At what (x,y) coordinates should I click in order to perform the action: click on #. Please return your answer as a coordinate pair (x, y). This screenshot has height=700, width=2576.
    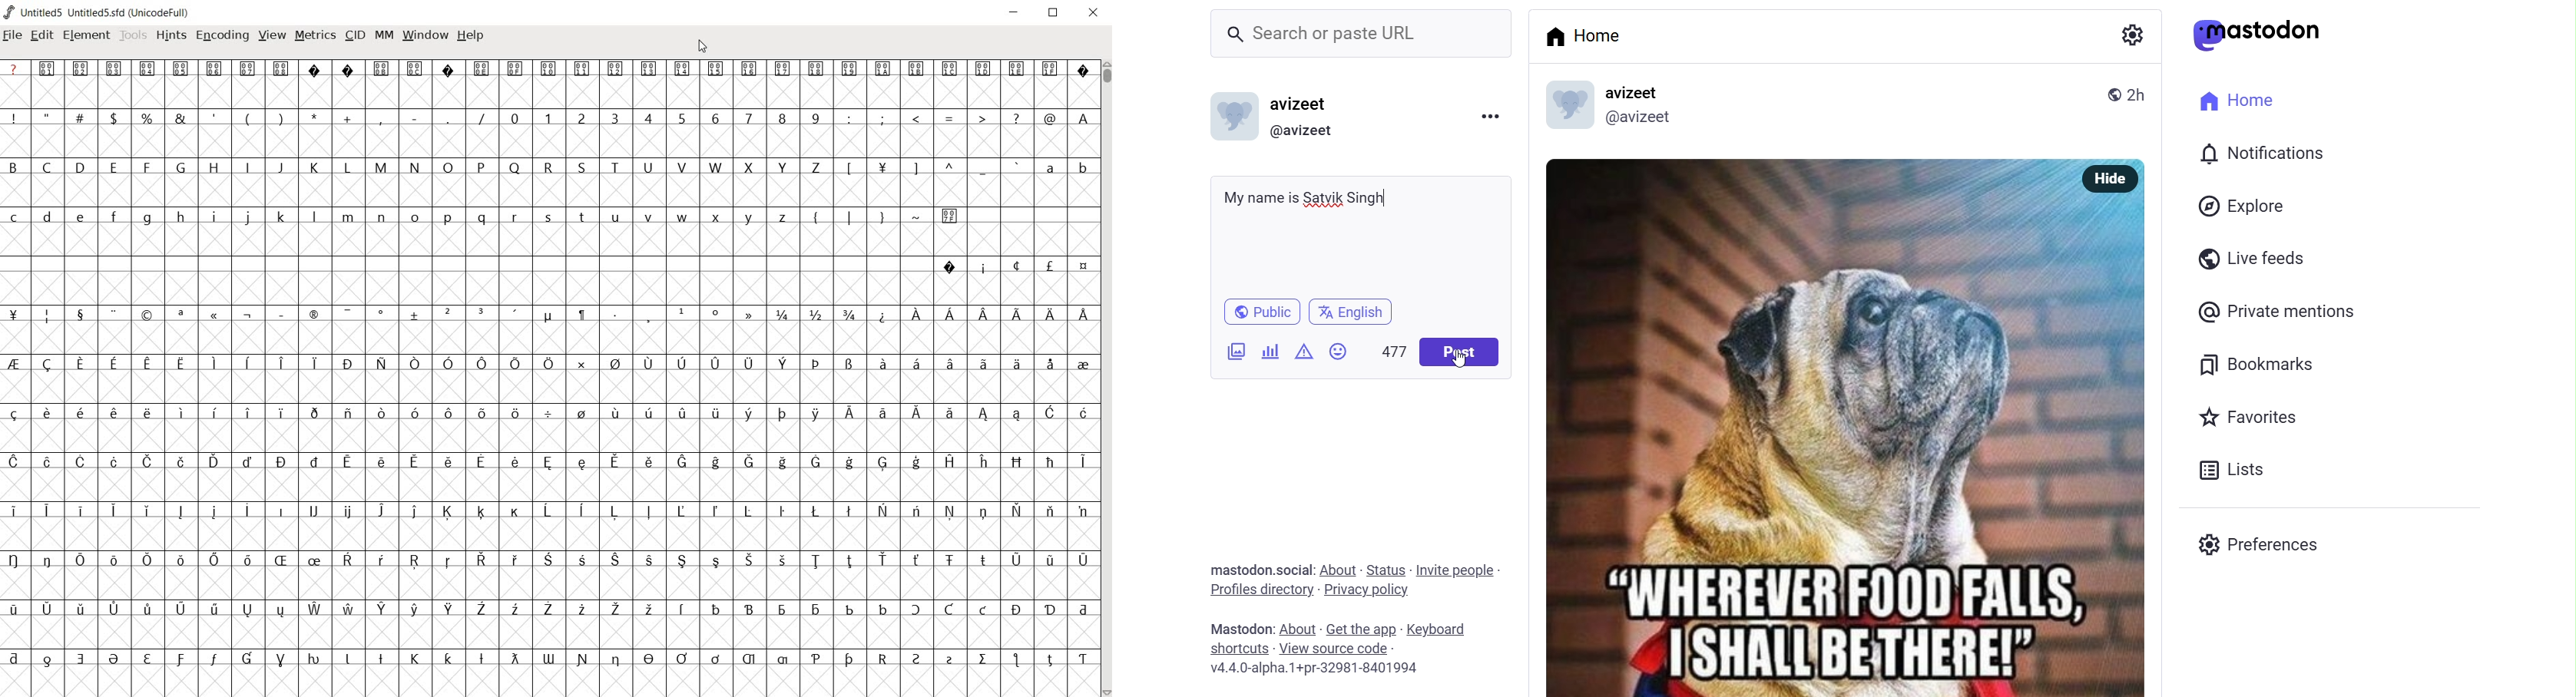
    Looking at the image, I should click on (83, 119).